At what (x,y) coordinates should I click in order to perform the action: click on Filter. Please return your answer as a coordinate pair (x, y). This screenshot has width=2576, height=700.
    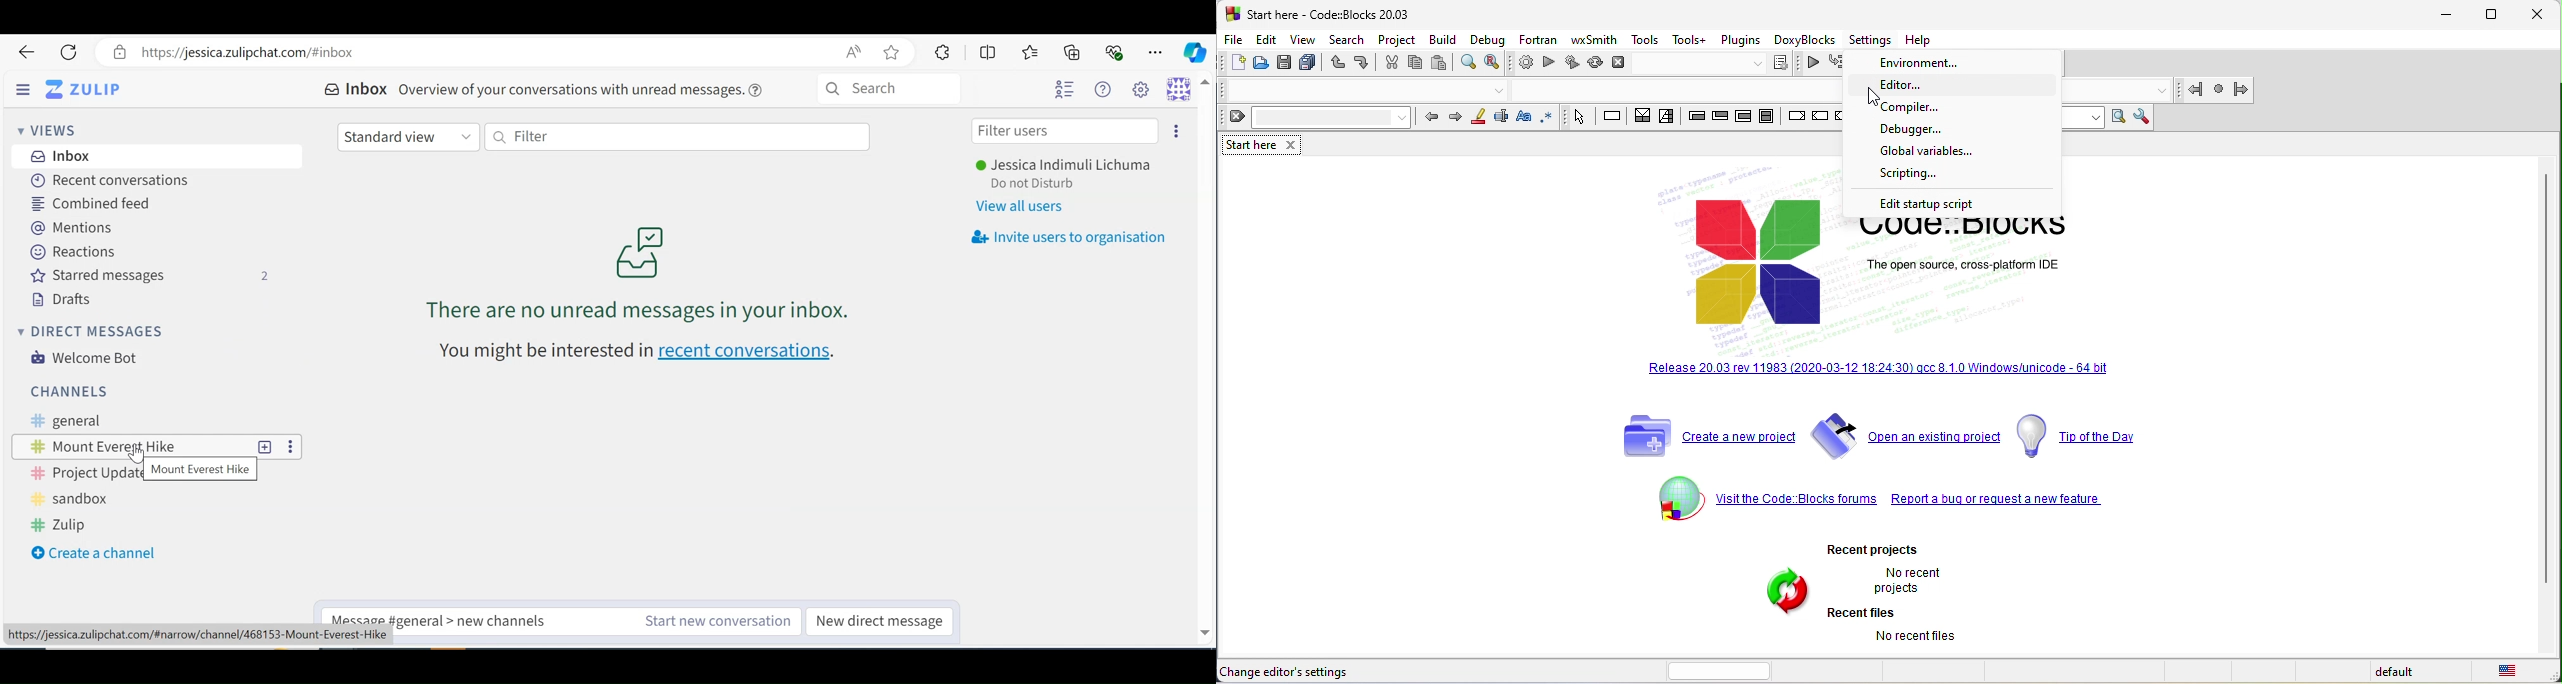
    Looking at the image, I should click on (679, 138).